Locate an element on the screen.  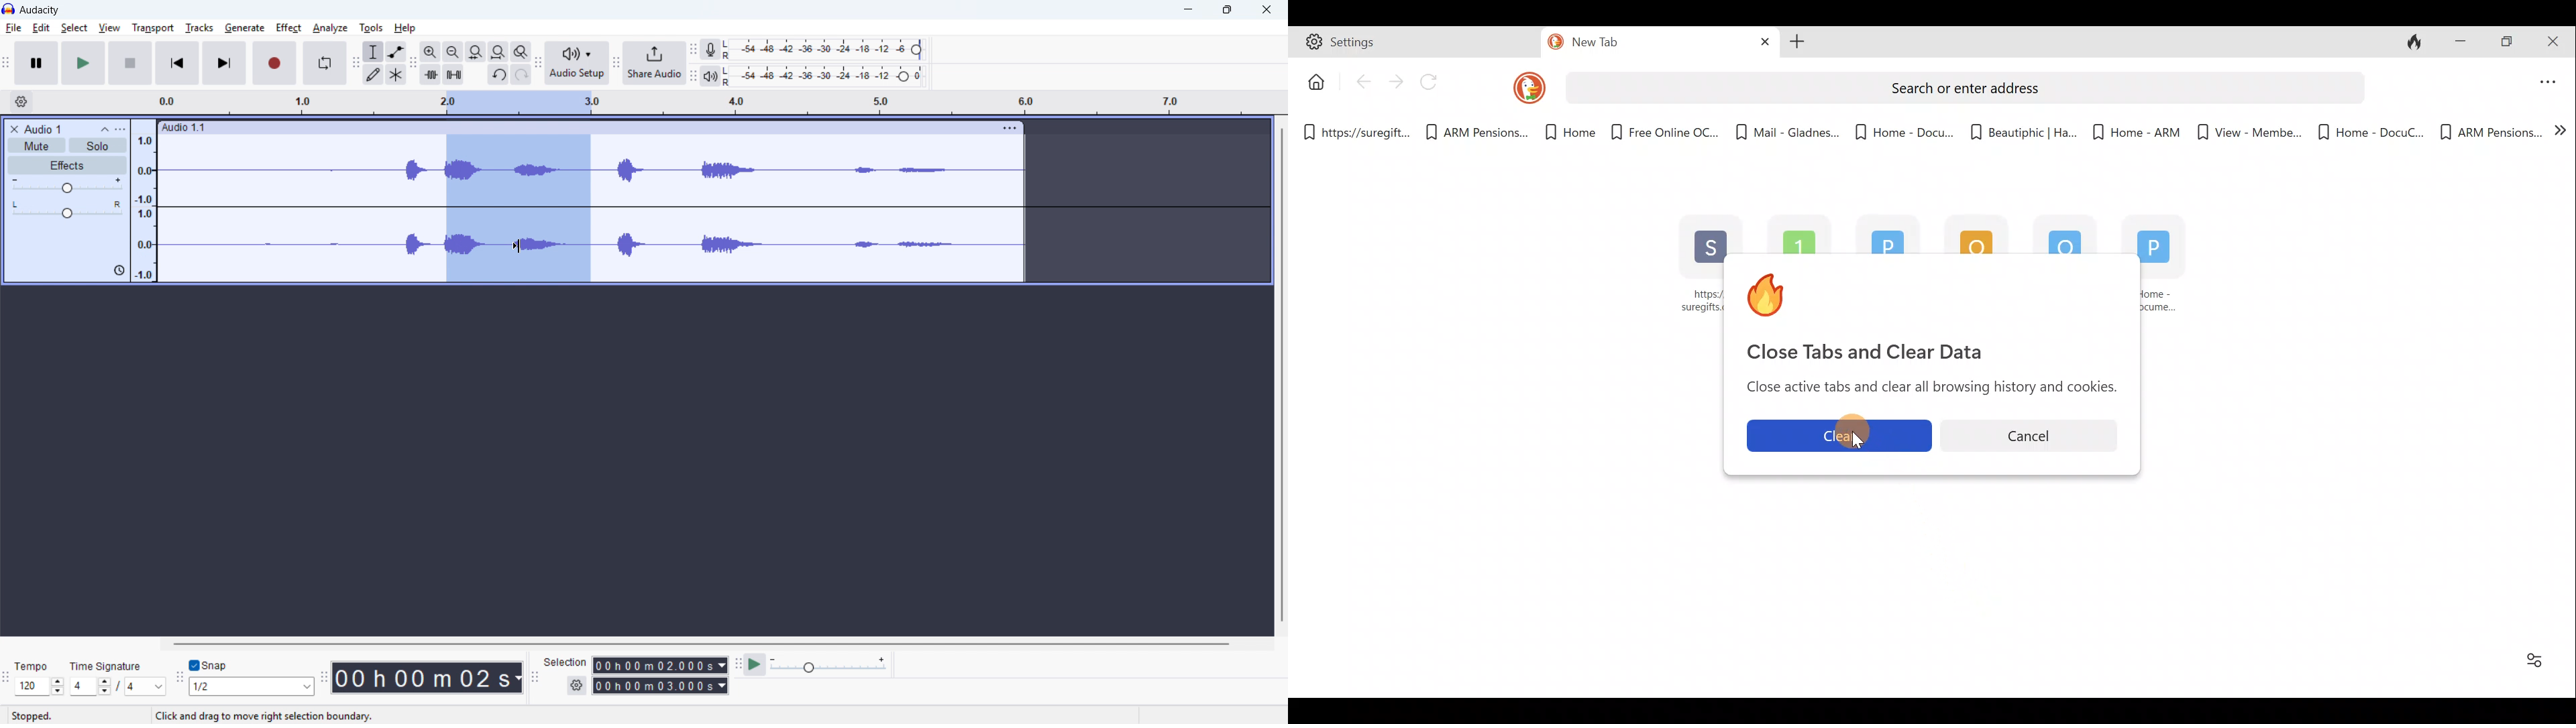
Home is located at coordinates (1313, 80).